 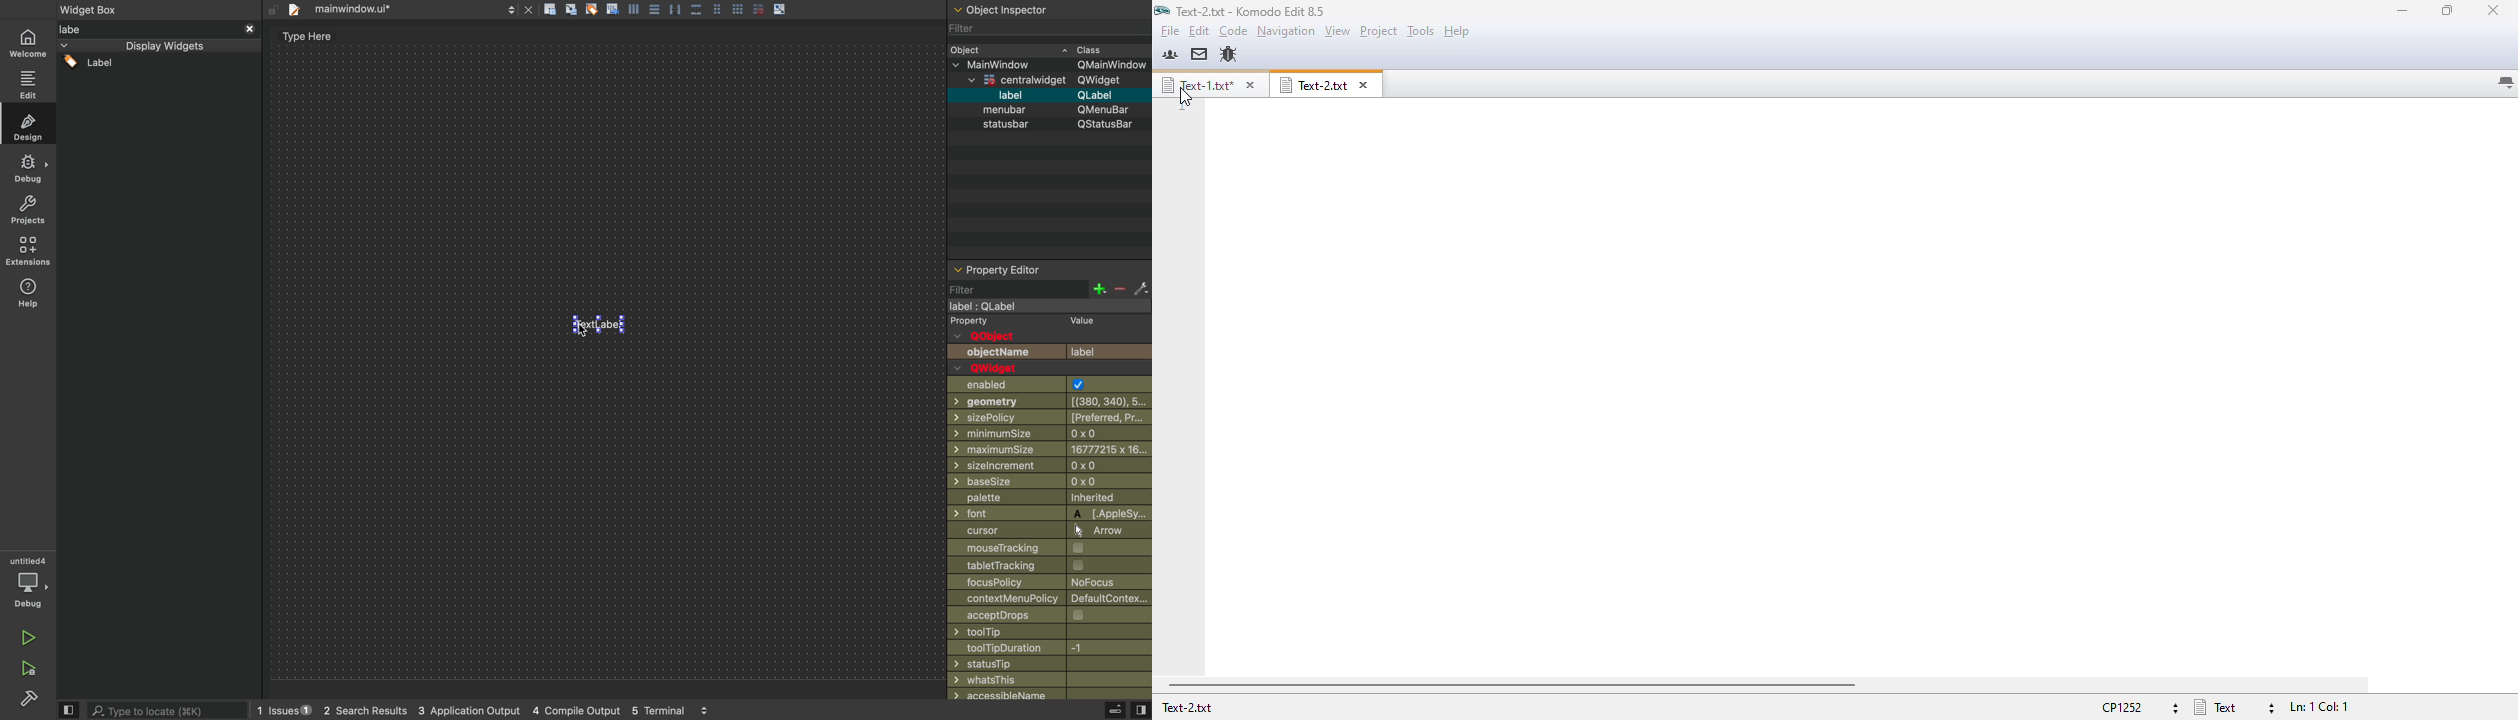 I want to click on title, so click(x=1251, y=11).